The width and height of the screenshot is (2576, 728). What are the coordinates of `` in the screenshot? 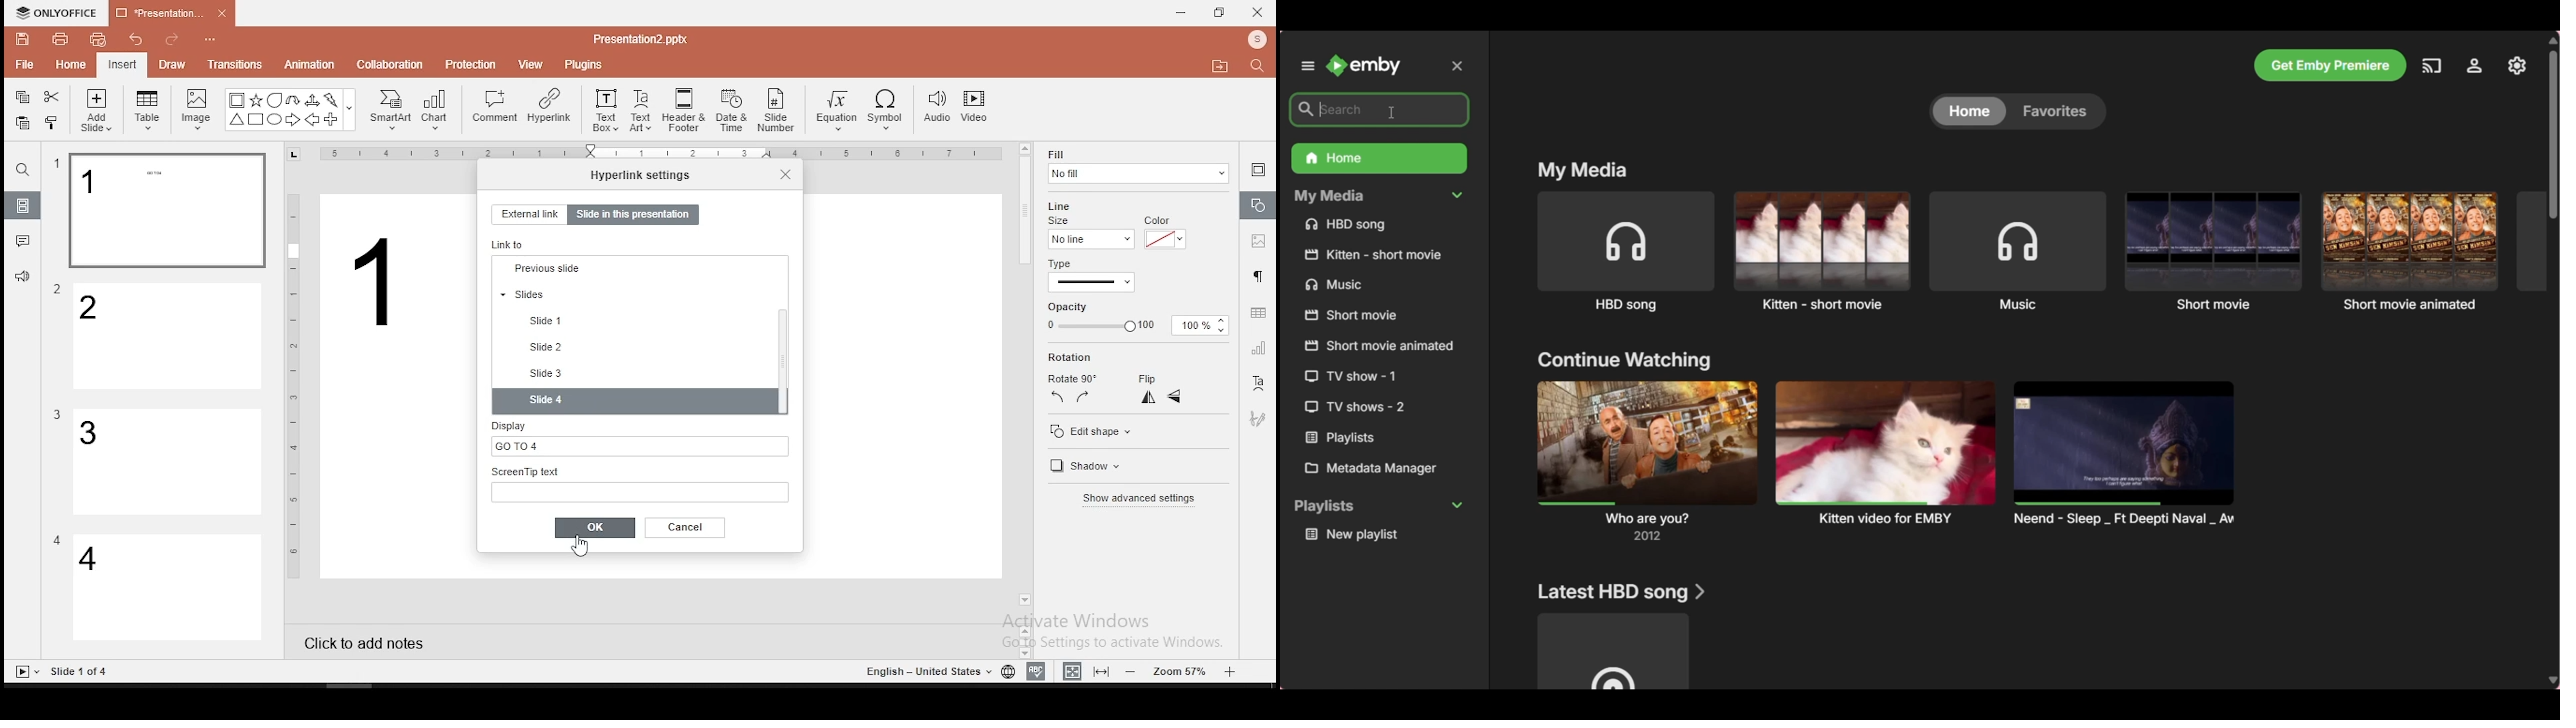 It's located at (57, 540).